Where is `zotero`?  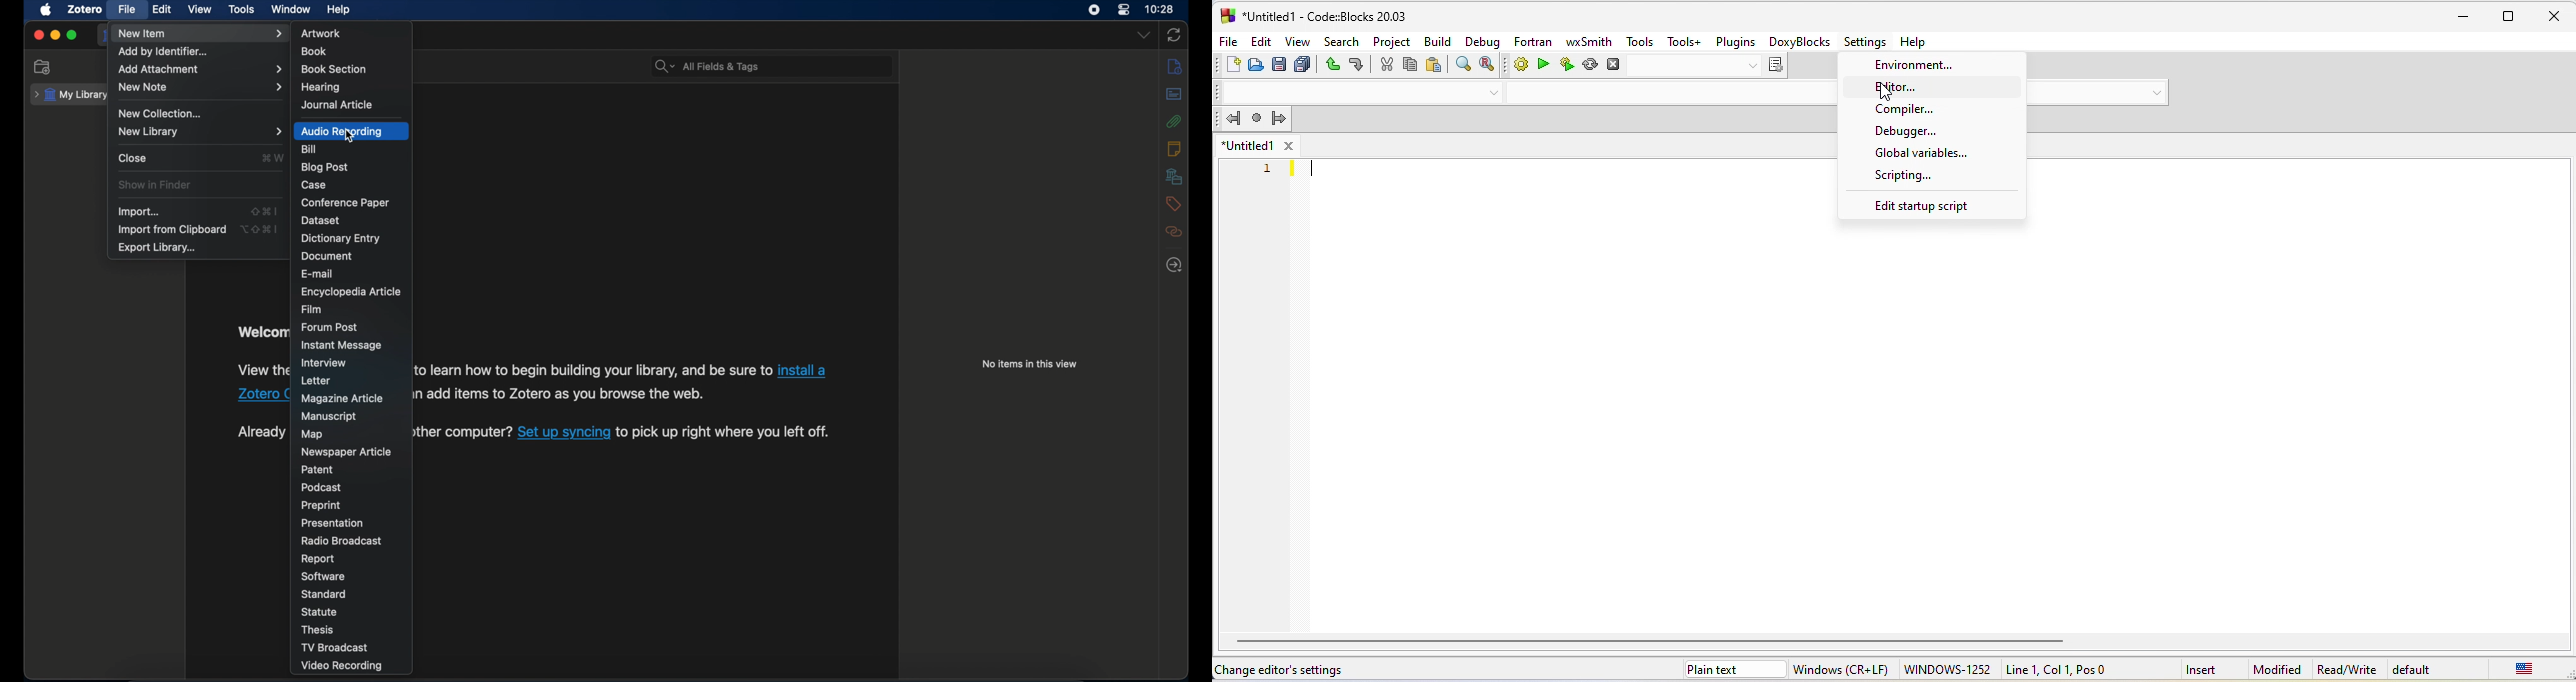 zotero is located at coordinates (85, 9).